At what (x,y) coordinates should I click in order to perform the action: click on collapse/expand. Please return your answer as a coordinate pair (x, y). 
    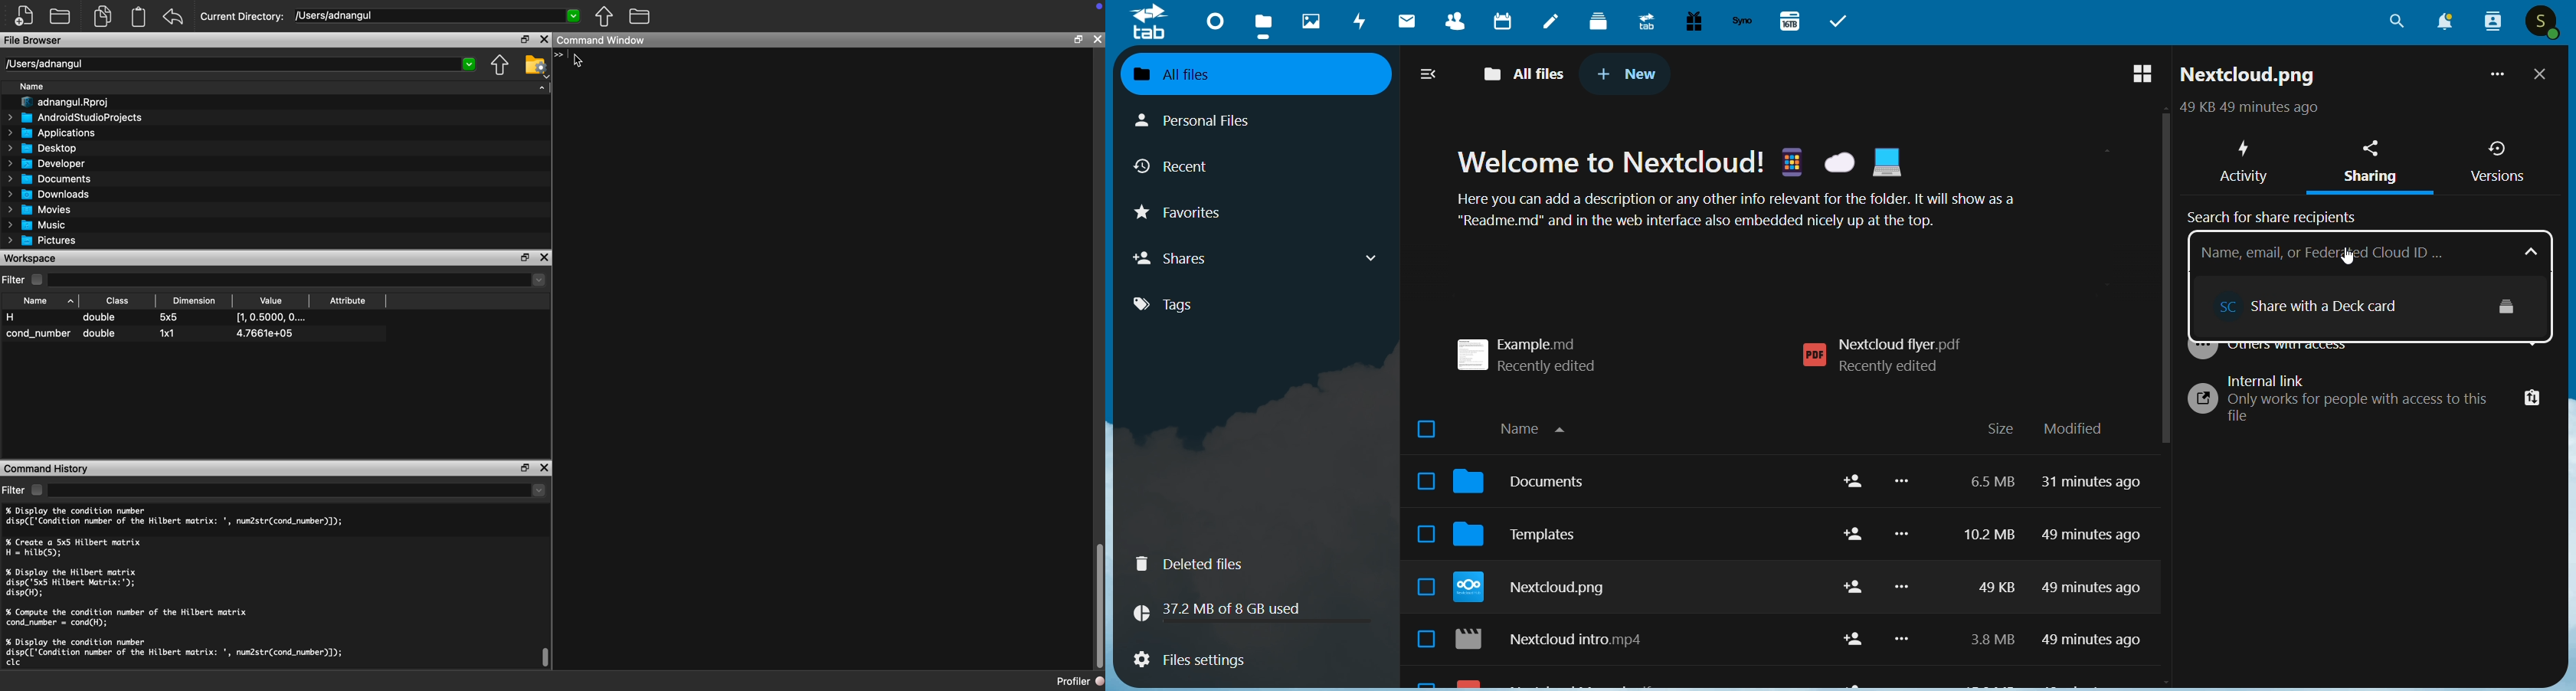
    Looking at the image, I should click on (1430, 76).